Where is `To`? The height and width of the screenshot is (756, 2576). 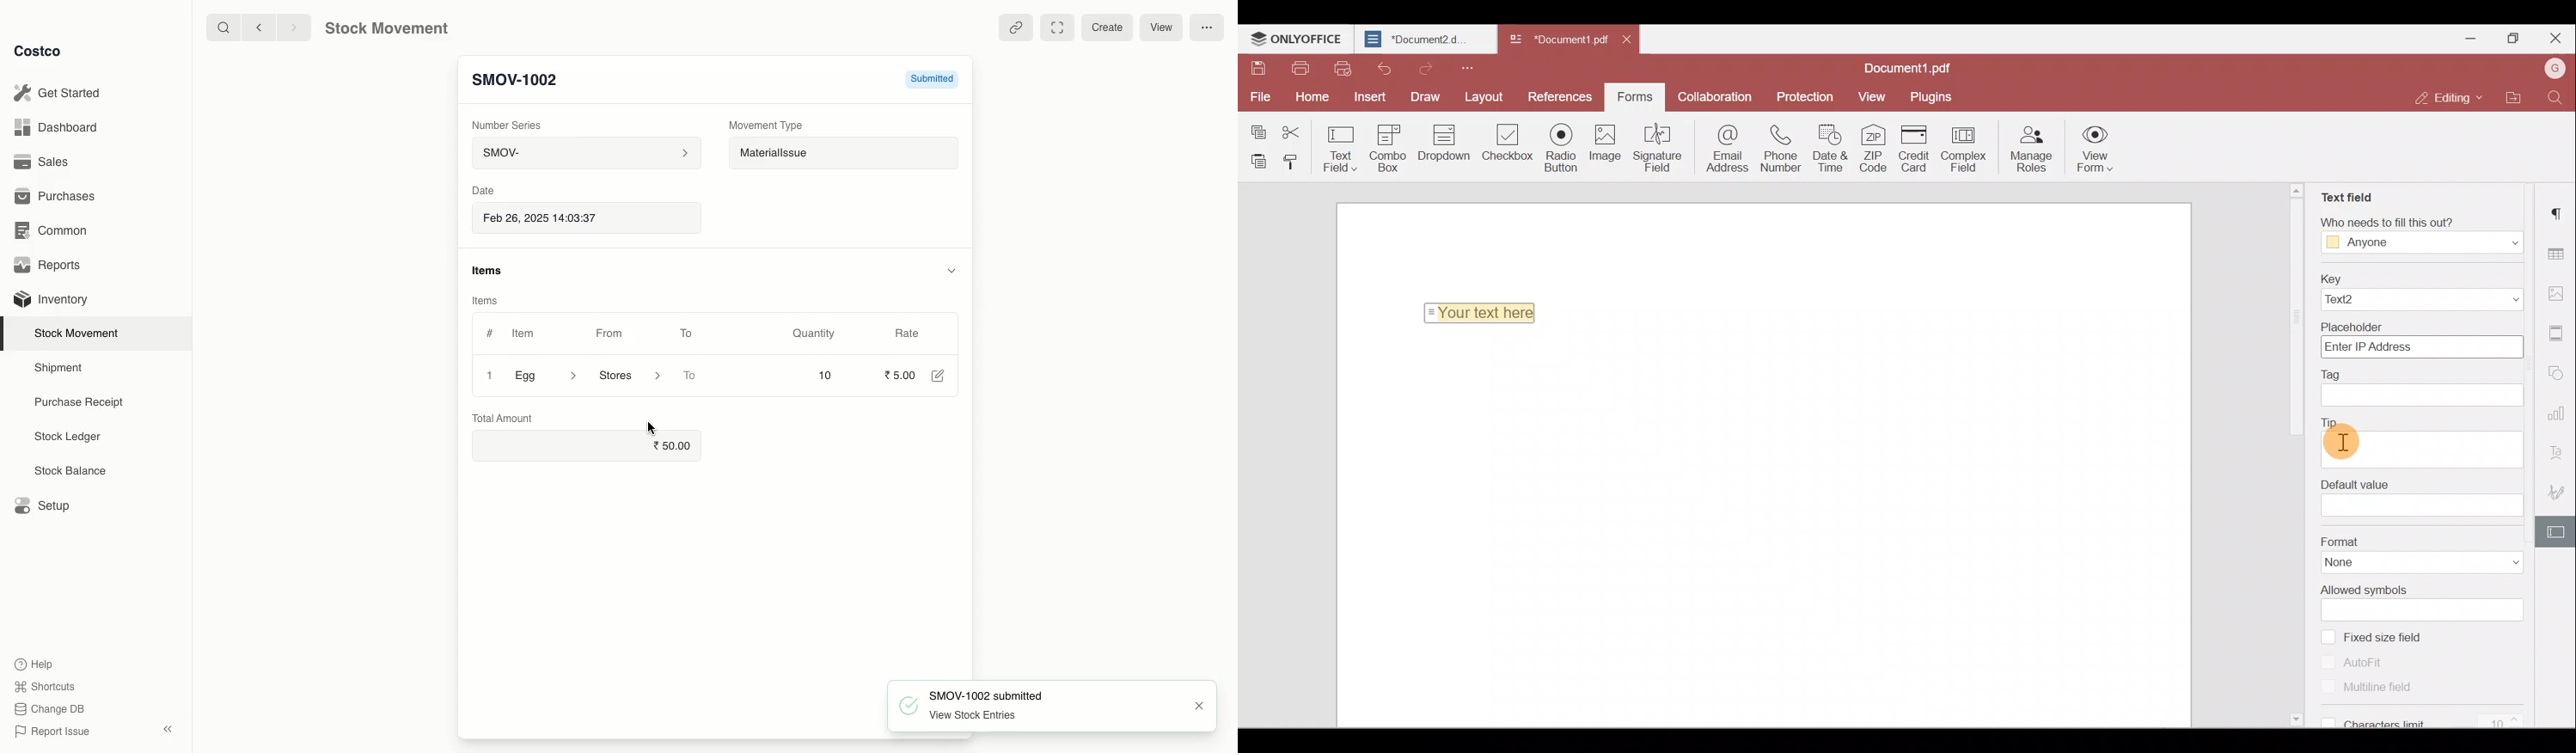 To is located at coordinates (687, 333).